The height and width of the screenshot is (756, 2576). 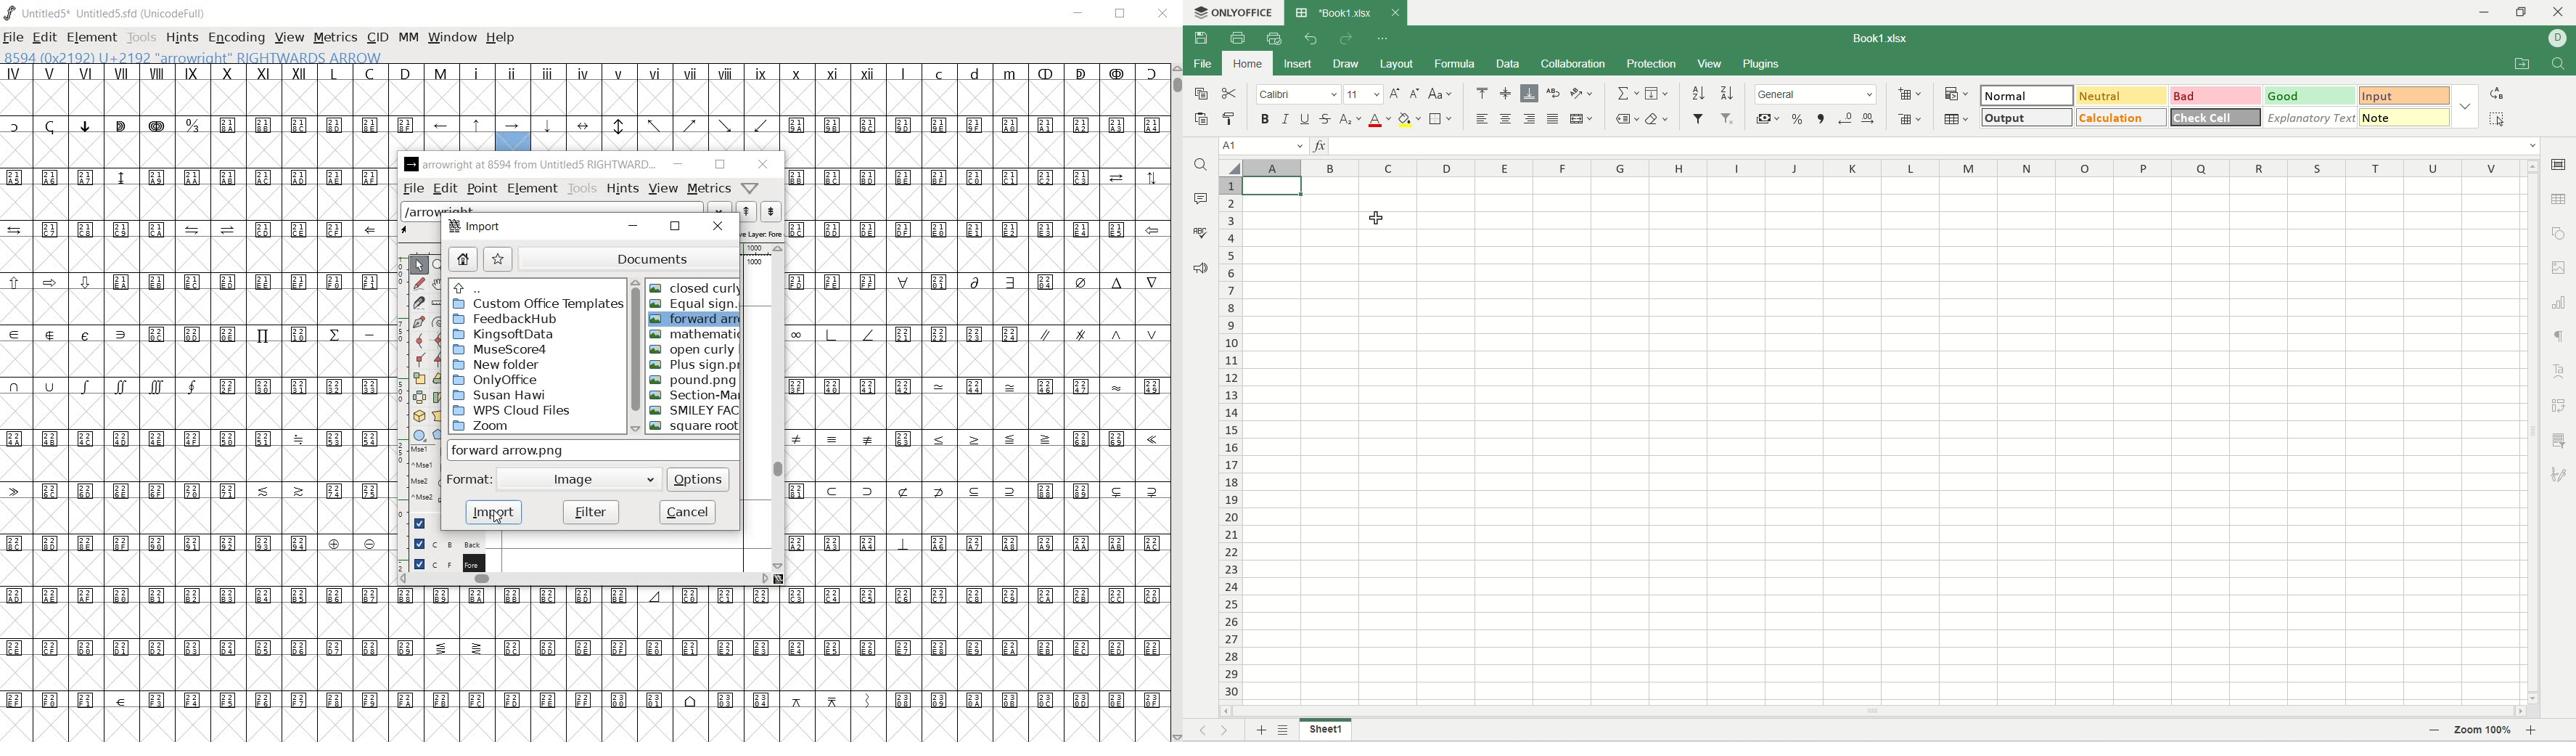 I want to click on Import, so click(x=476, y=228).